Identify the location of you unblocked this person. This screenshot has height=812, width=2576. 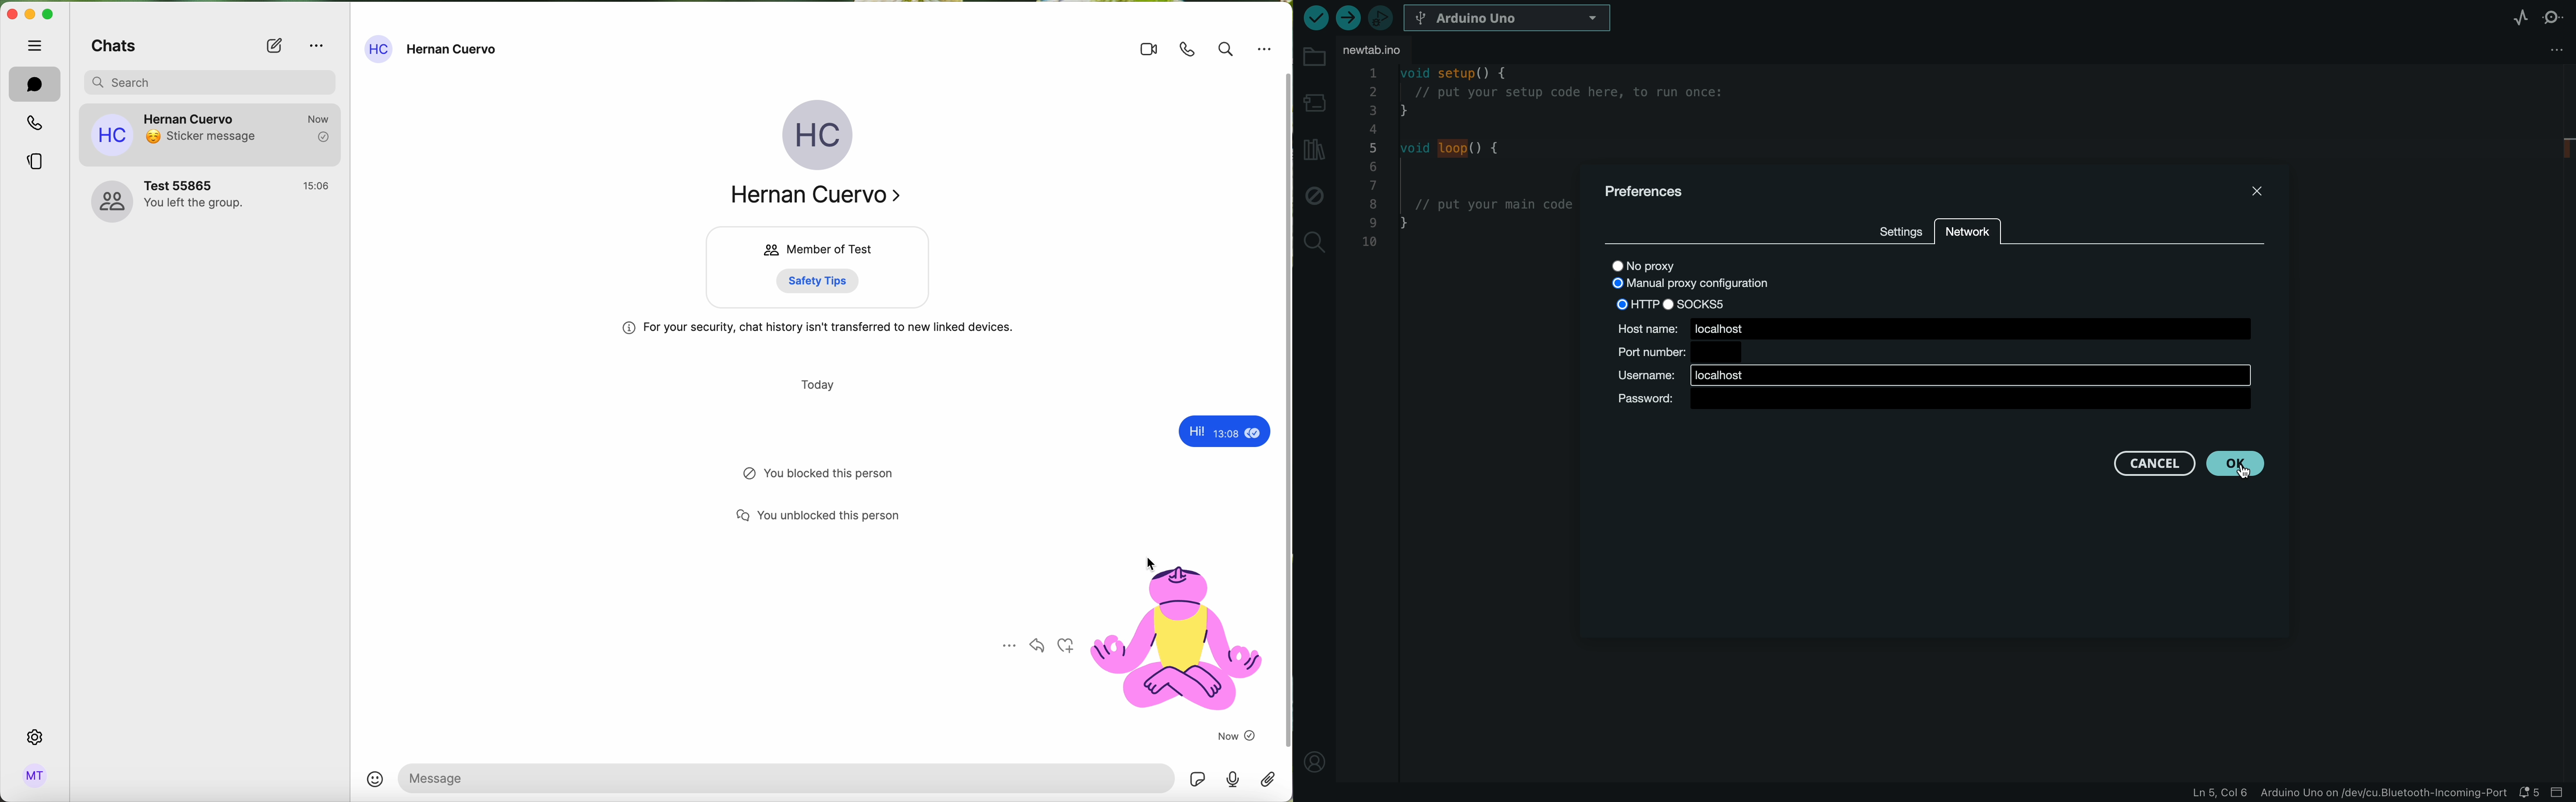
(830, 520).